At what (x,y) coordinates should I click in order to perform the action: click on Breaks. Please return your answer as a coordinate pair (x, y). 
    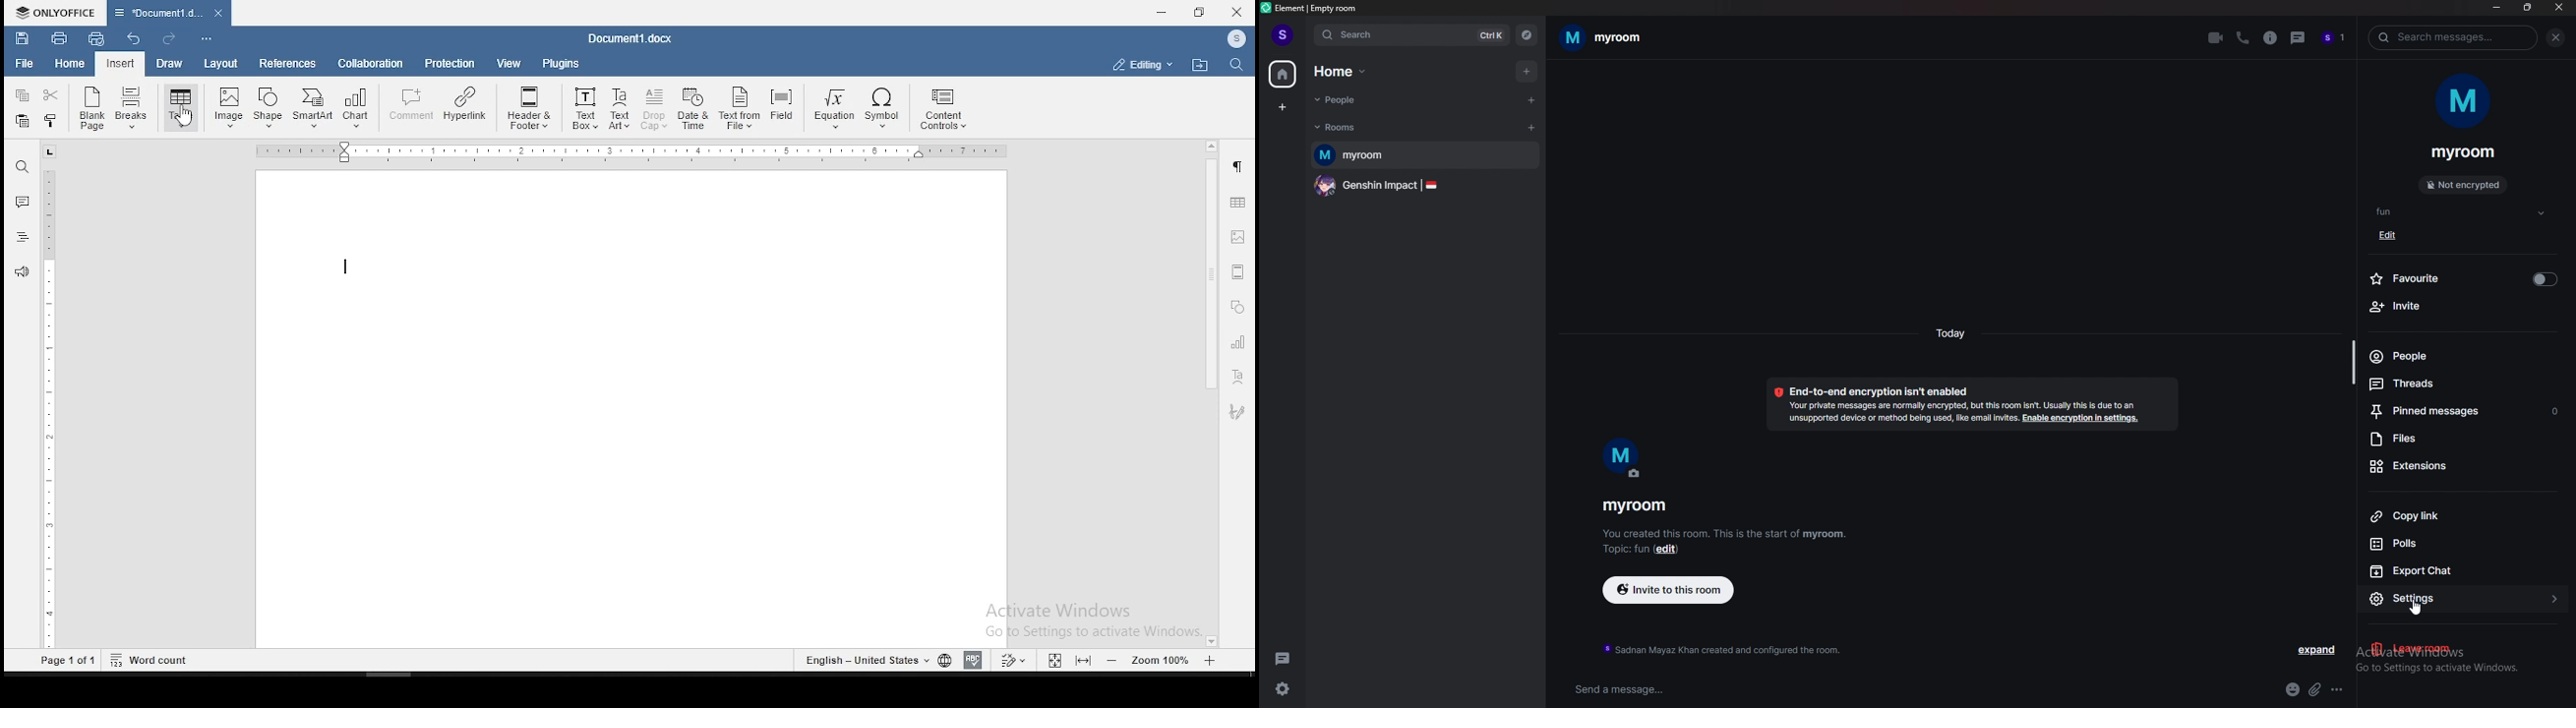
    Looking at the image, I should click on (133, 110).